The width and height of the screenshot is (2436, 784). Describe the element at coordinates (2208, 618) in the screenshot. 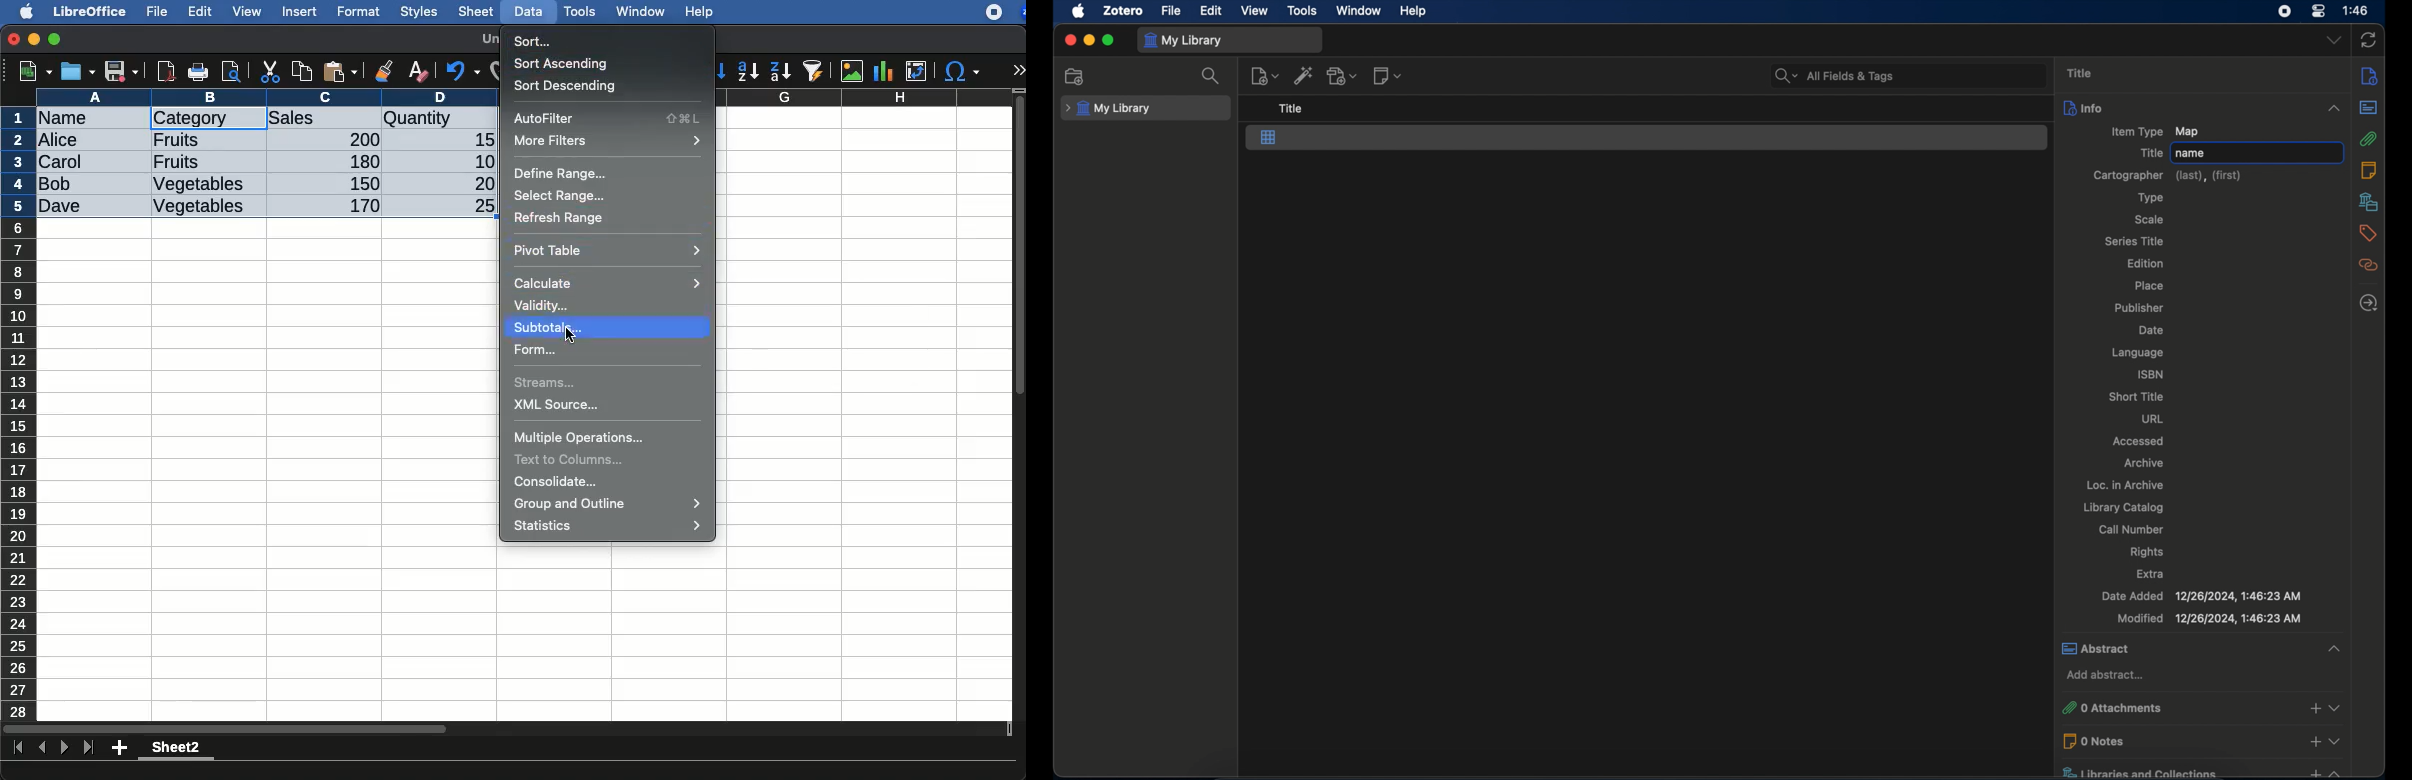

I see `modified 12/26/2024, 1:46:23 AM` at that location.